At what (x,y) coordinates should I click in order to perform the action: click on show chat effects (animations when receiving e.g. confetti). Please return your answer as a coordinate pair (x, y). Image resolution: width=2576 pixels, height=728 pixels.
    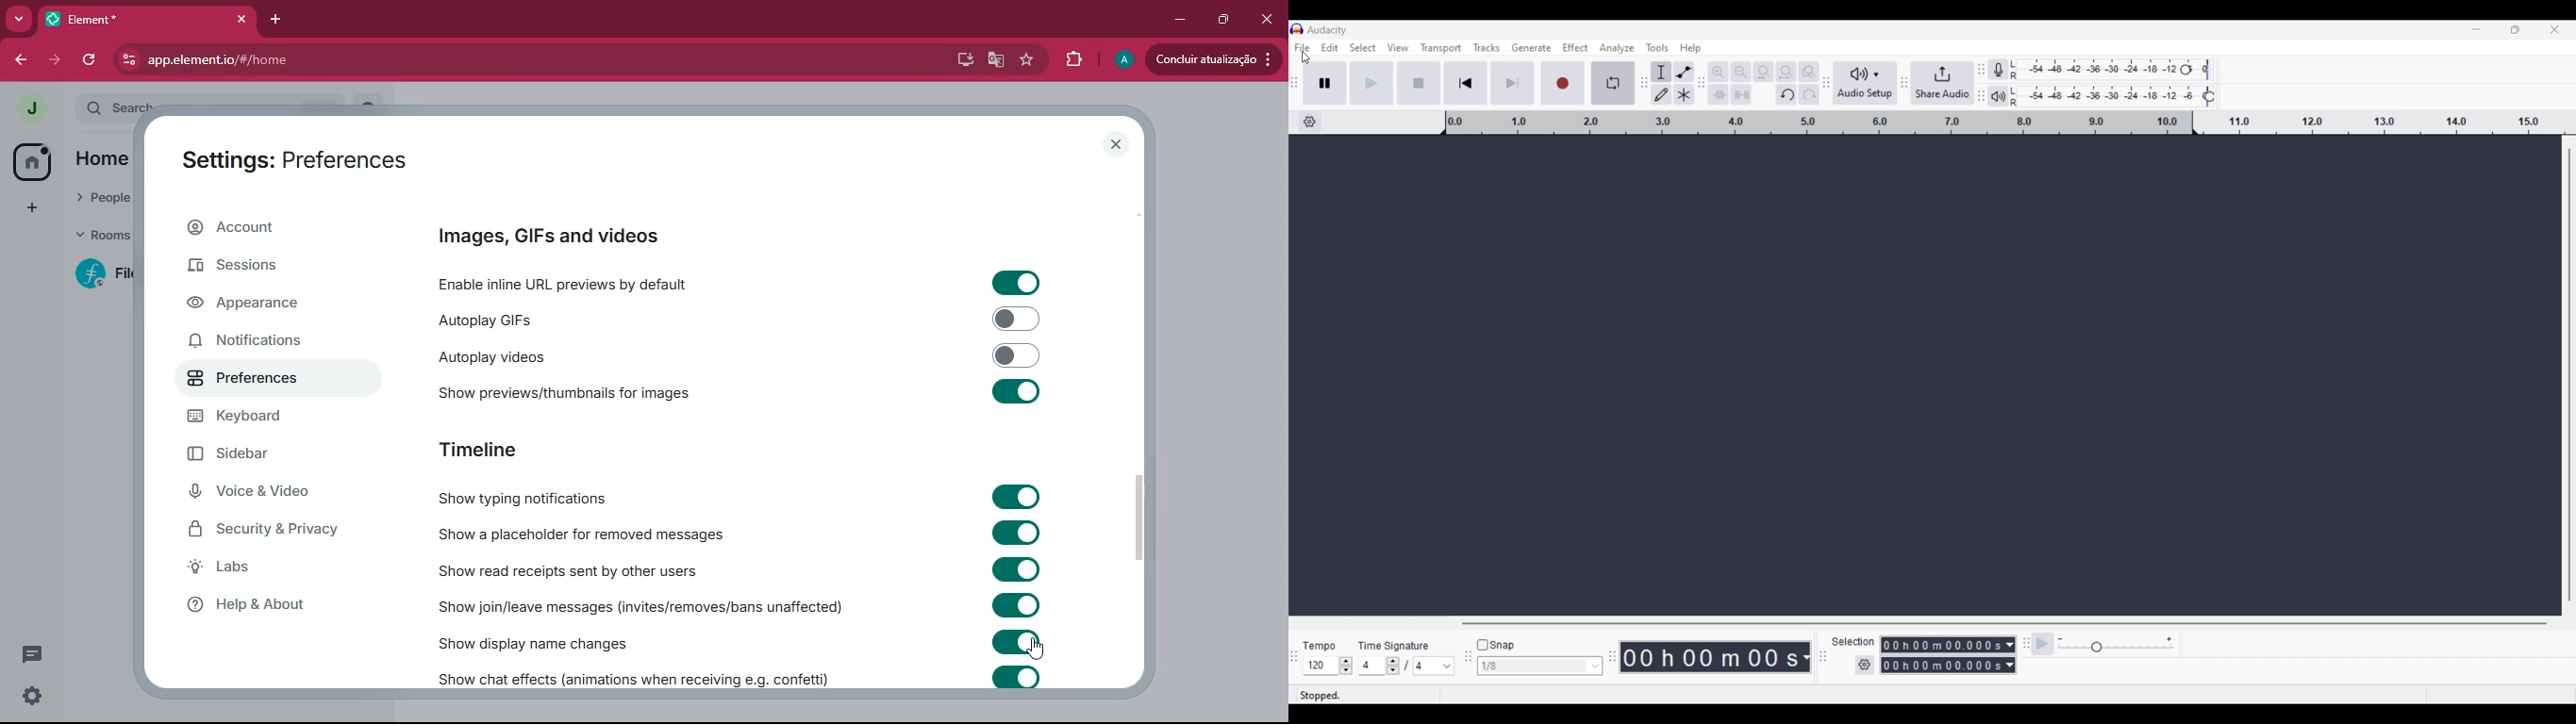
    Looking at the image, I should click on (631, 677).